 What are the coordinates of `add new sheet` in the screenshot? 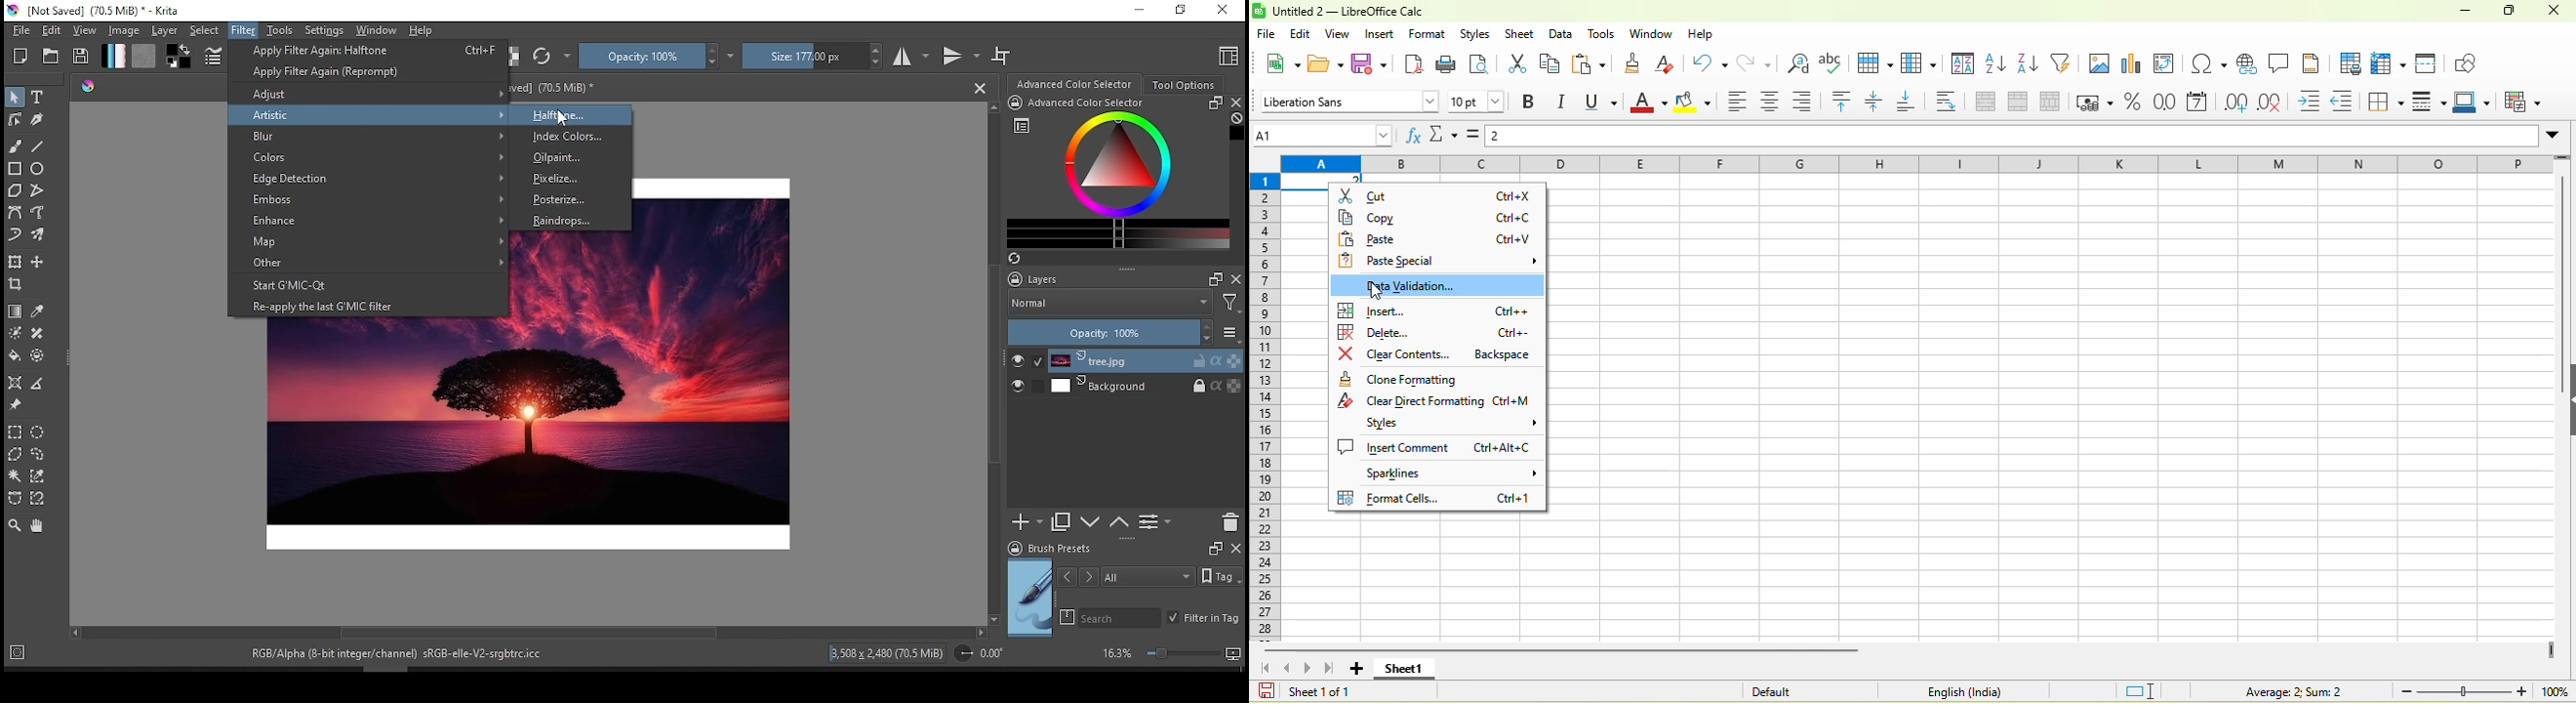 It's located at (1361, 669).